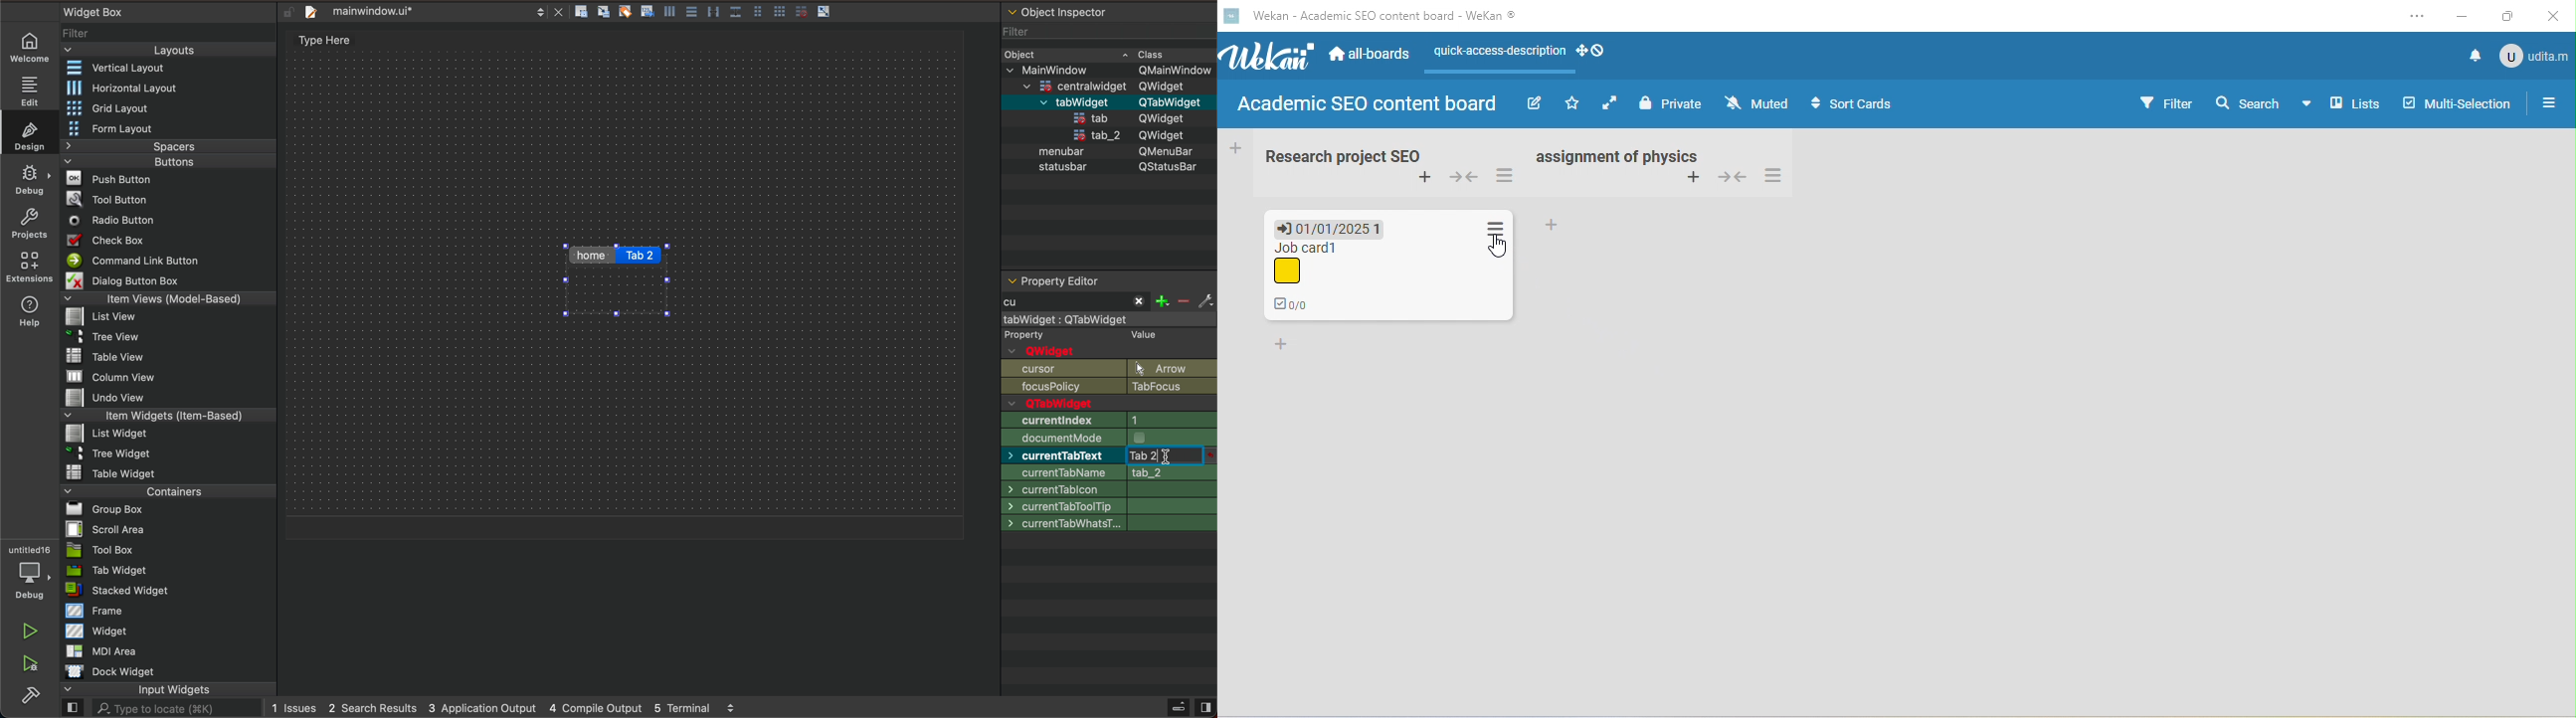 The image size is (2576, 728). I want to click on List widget, so click(101, 433).